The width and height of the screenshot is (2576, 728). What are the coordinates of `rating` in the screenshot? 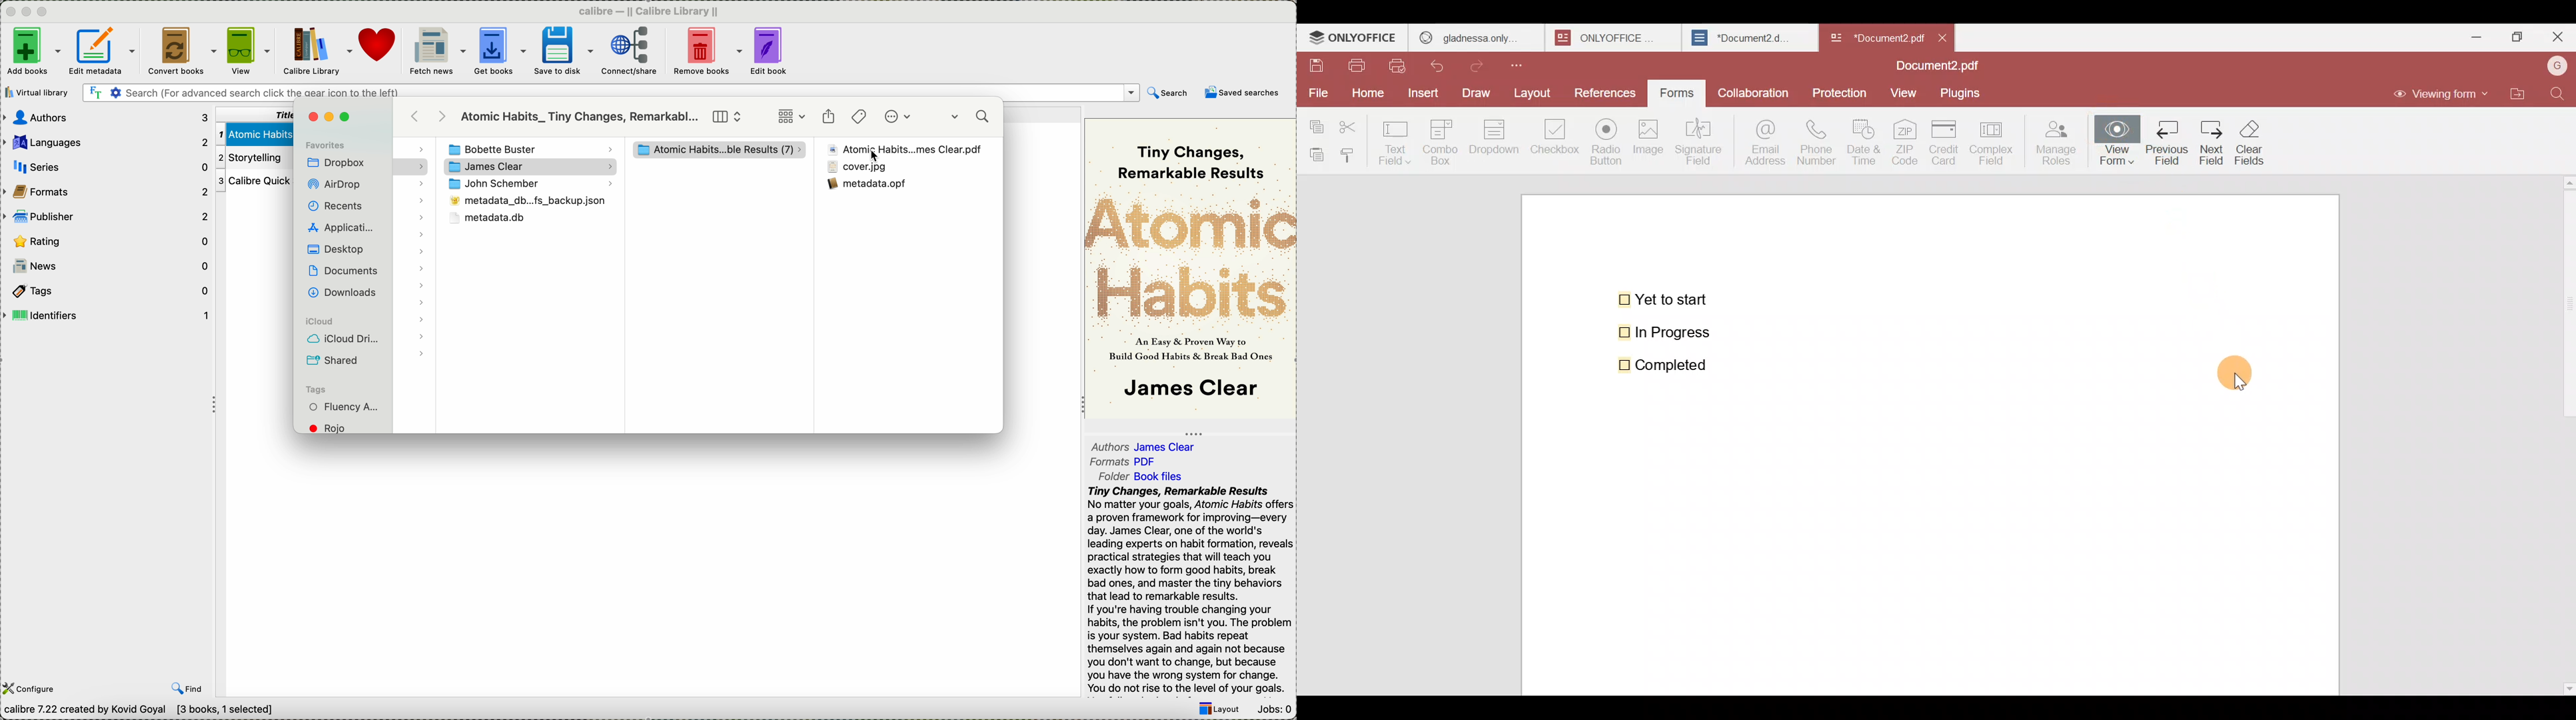 It's located at (108, 241).